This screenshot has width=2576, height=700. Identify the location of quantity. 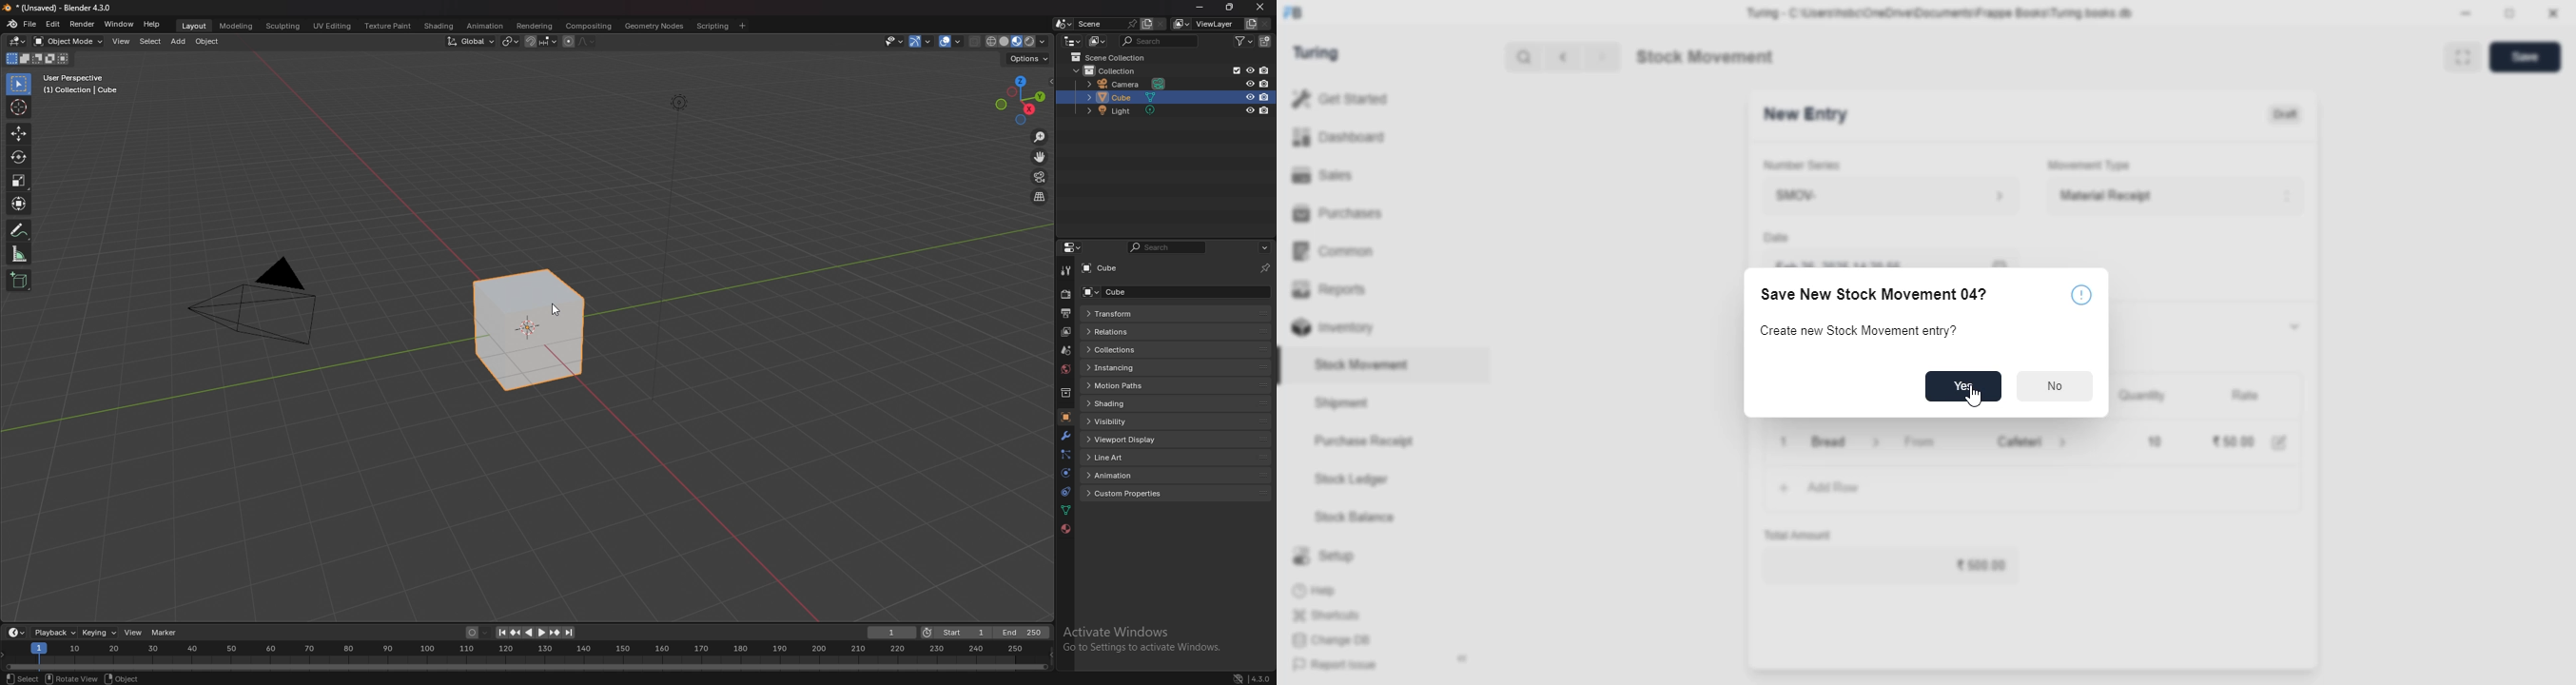
(2142, 396).